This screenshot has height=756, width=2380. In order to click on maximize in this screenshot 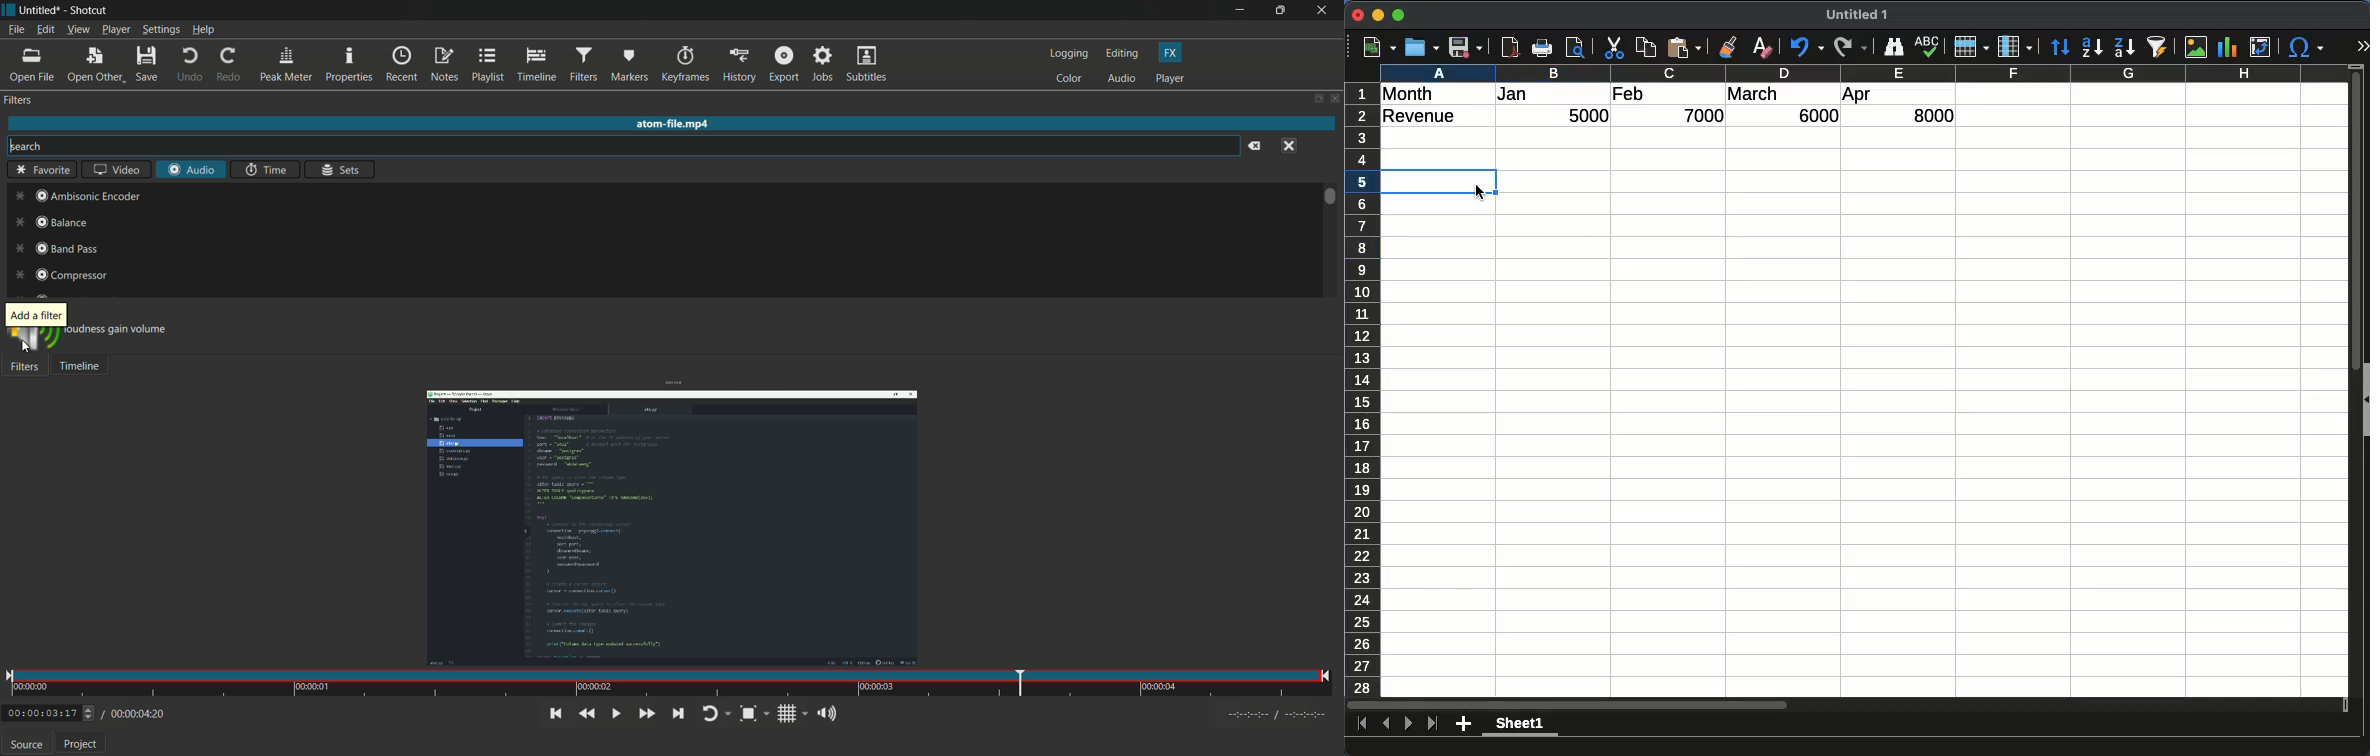, I will do `click(1280, 10)`.